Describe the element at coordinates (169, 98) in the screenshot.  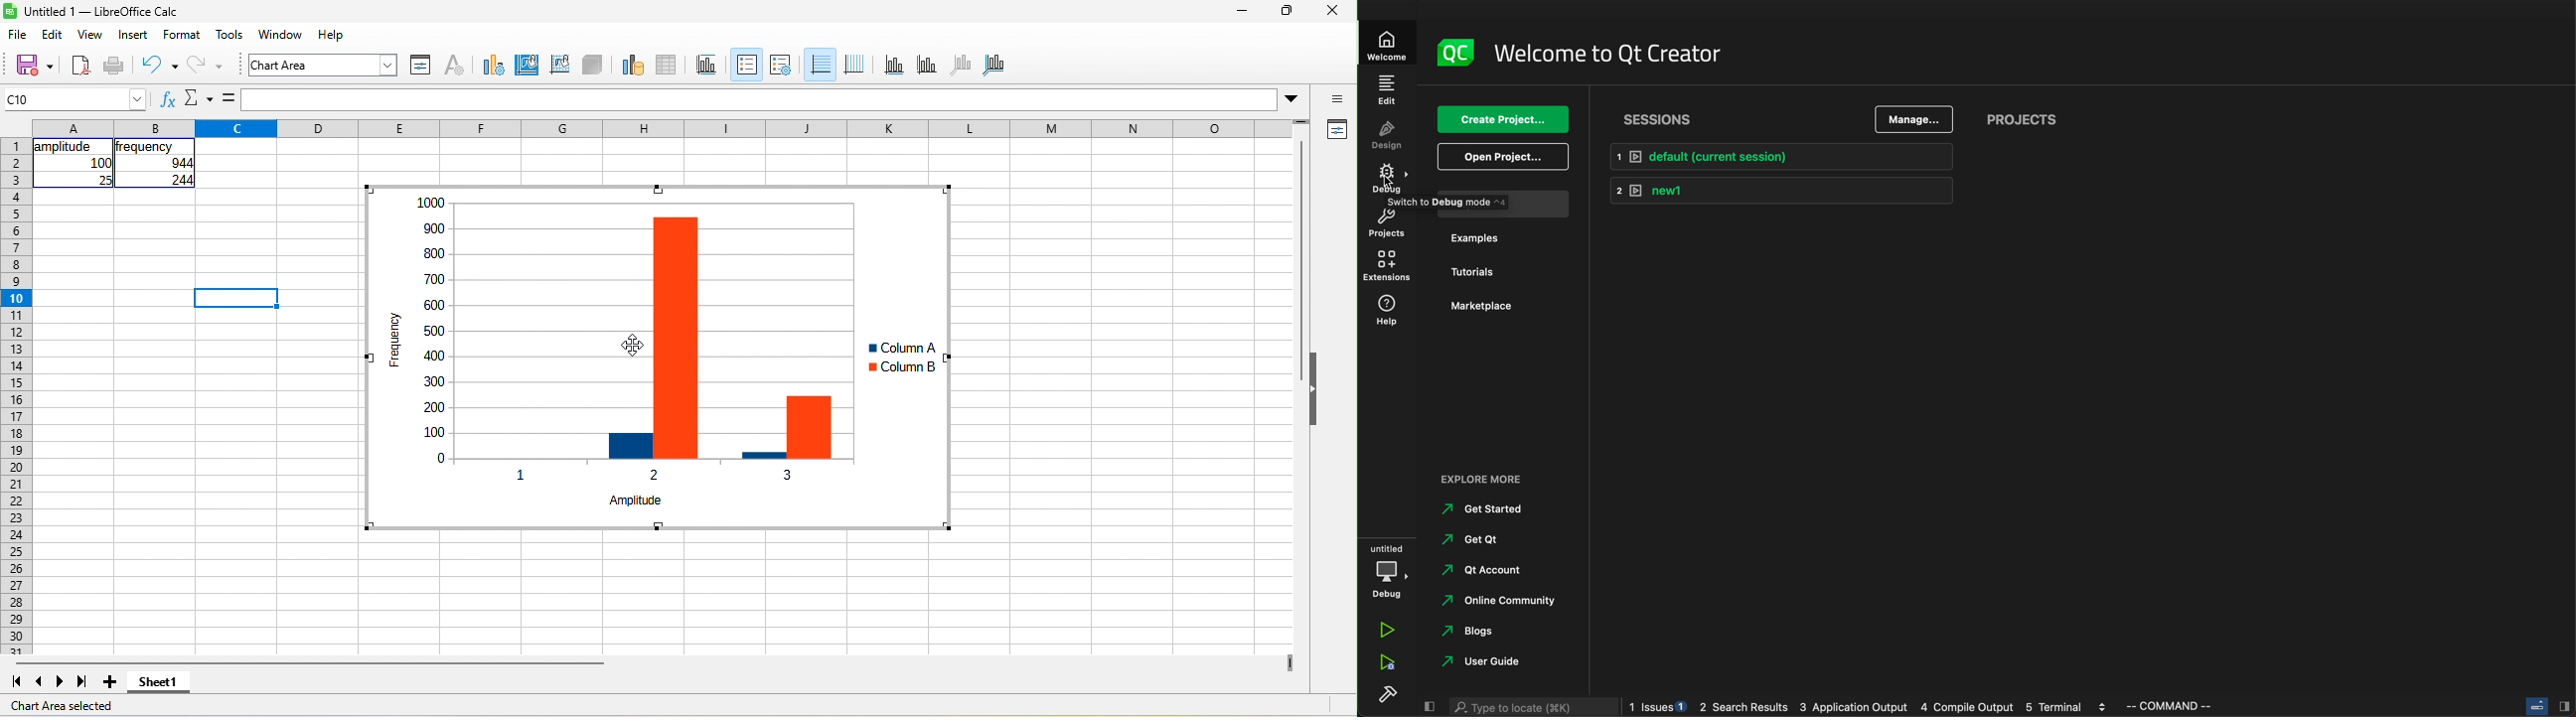
I see `fx` at that location.